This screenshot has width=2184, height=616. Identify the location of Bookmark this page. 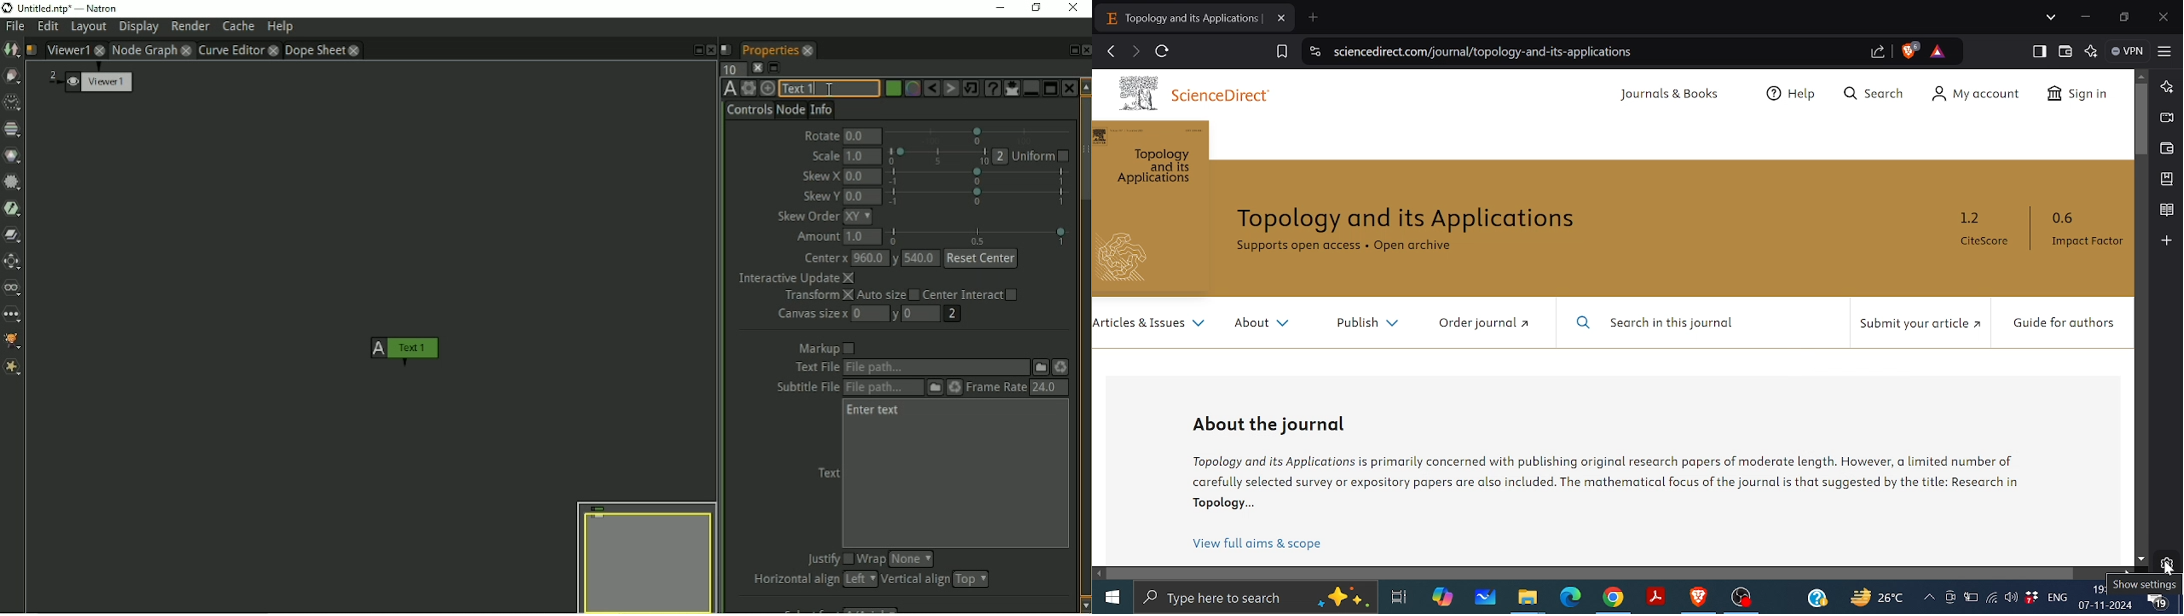
(1282, 52).